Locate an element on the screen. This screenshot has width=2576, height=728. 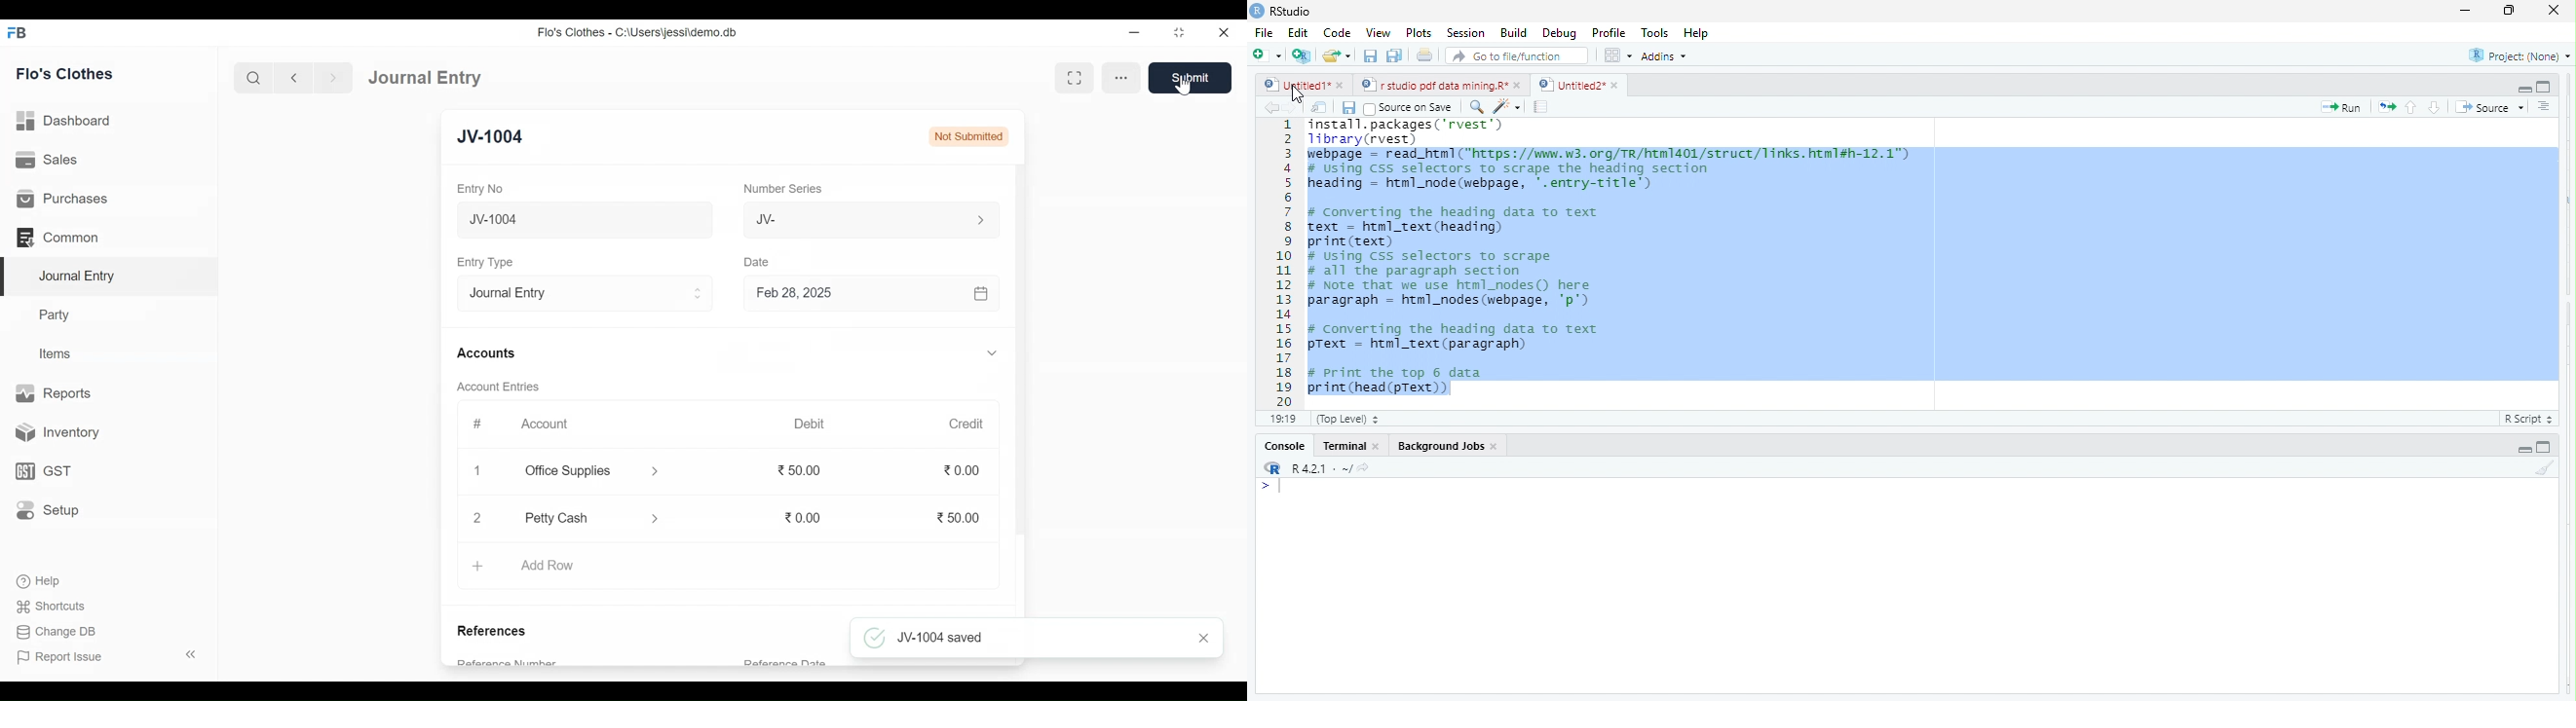
File is located at coordinates (1264, 33).